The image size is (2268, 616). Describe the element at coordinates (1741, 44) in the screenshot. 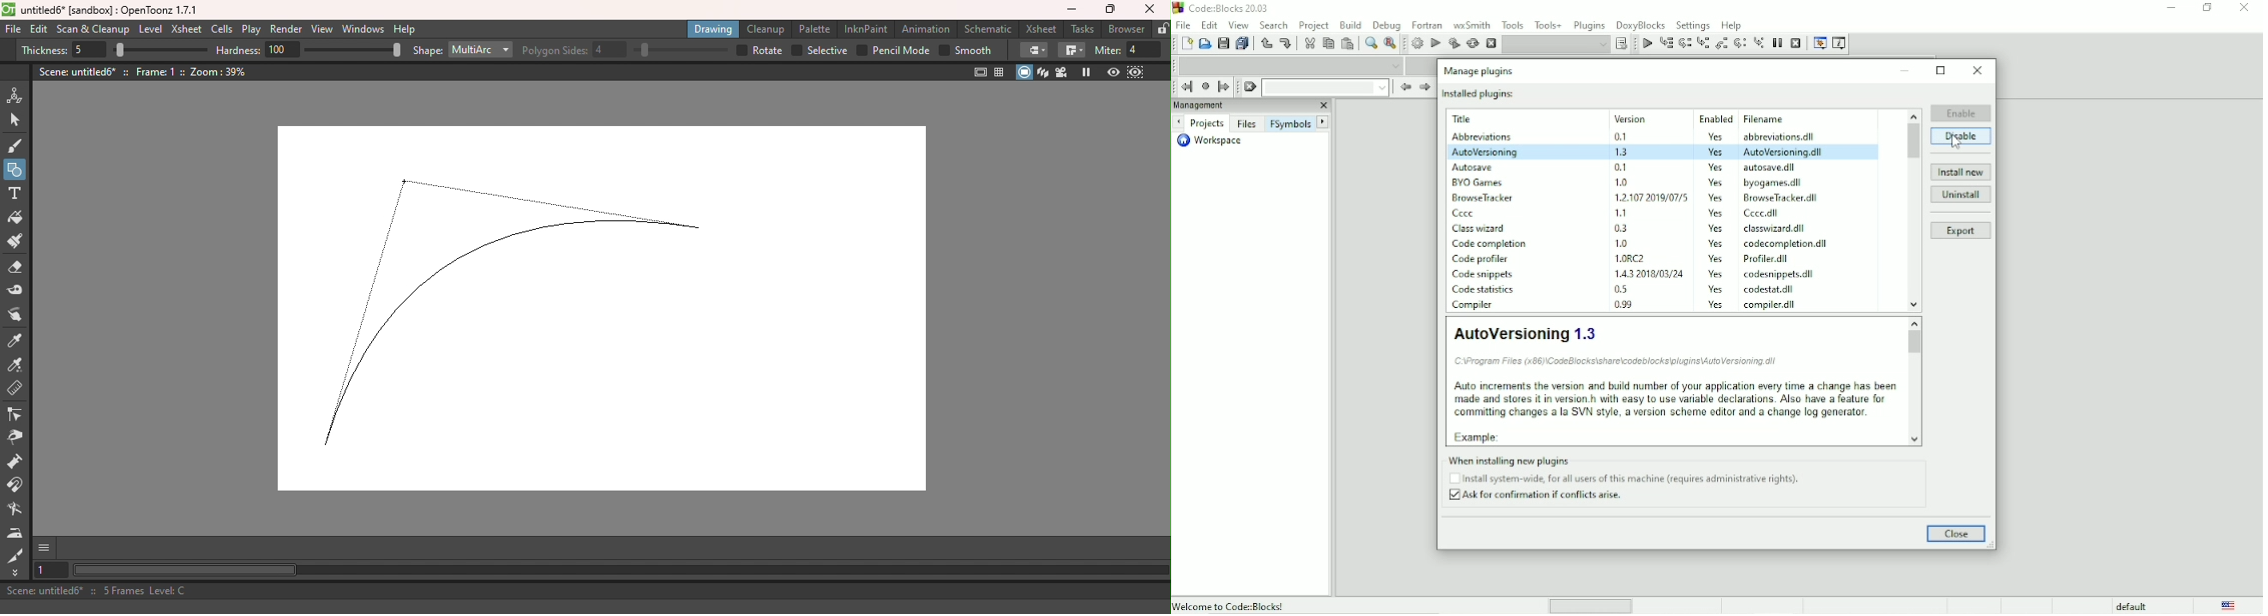

I see `Next instruction` at that location.